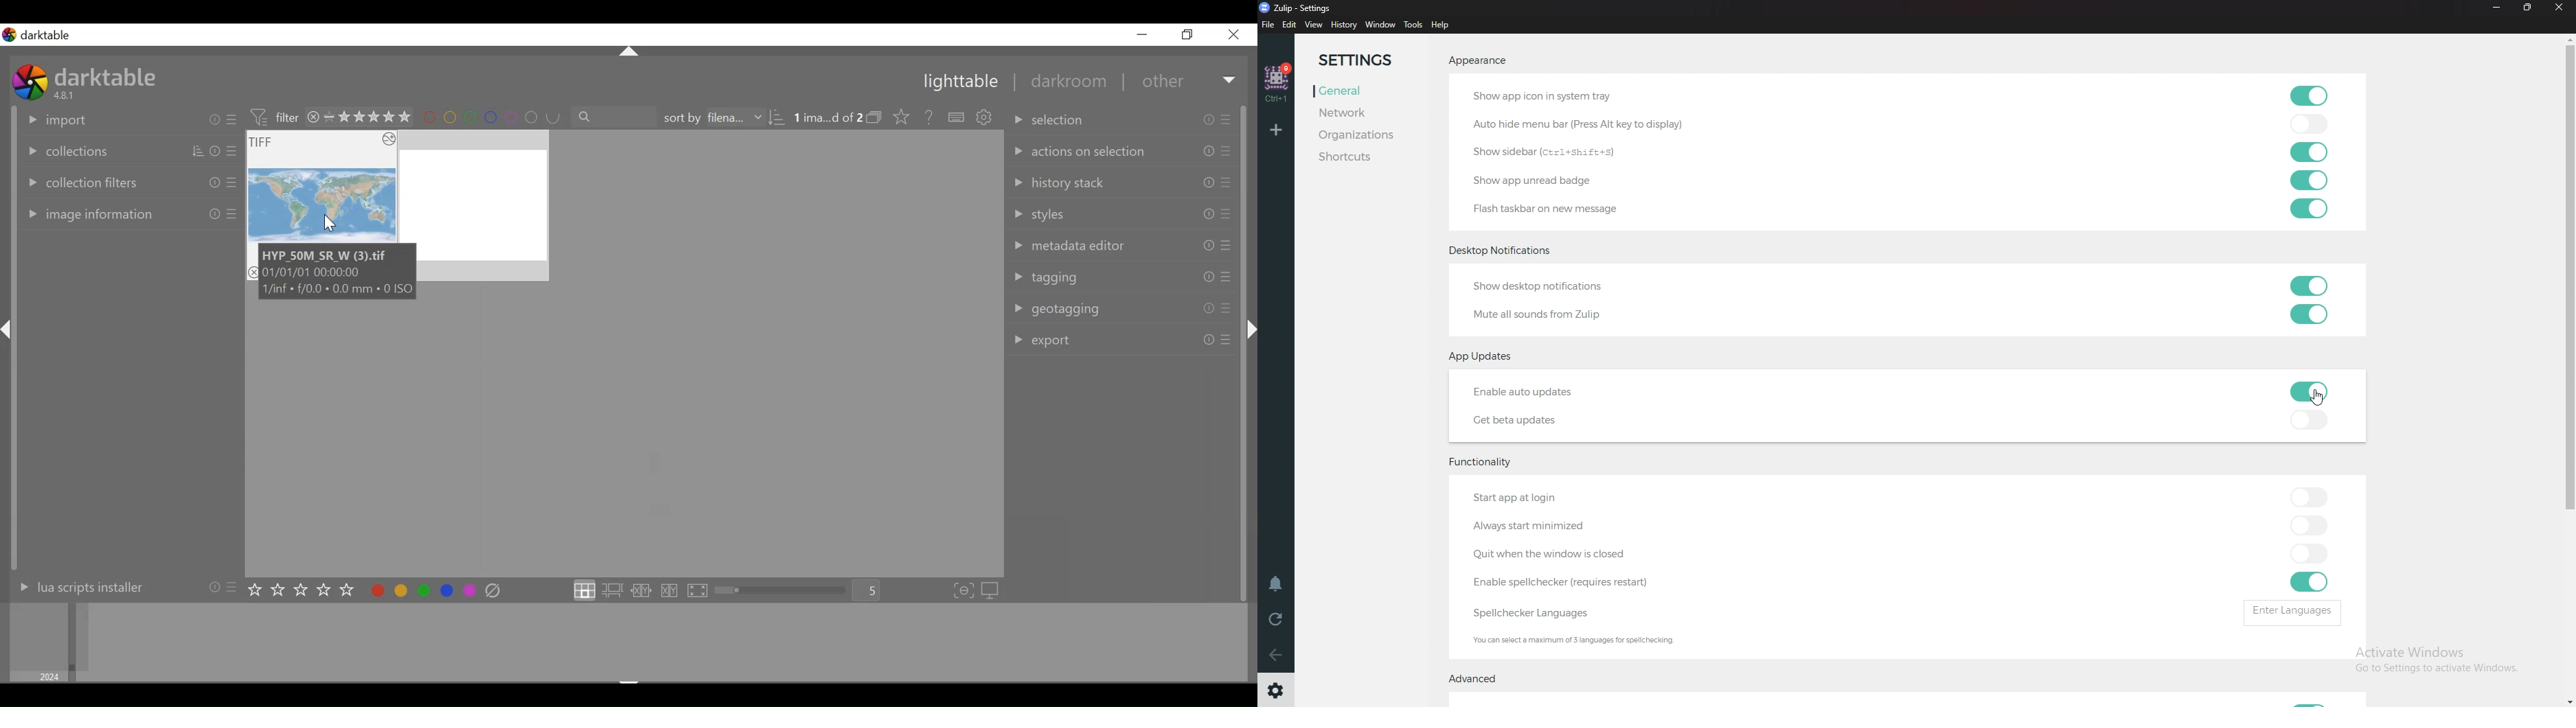 The height and width of the screenshot is (728, 2576). Describe the element at coordinates (1365, 60) in the screenshot. I see `Settings` at that location.